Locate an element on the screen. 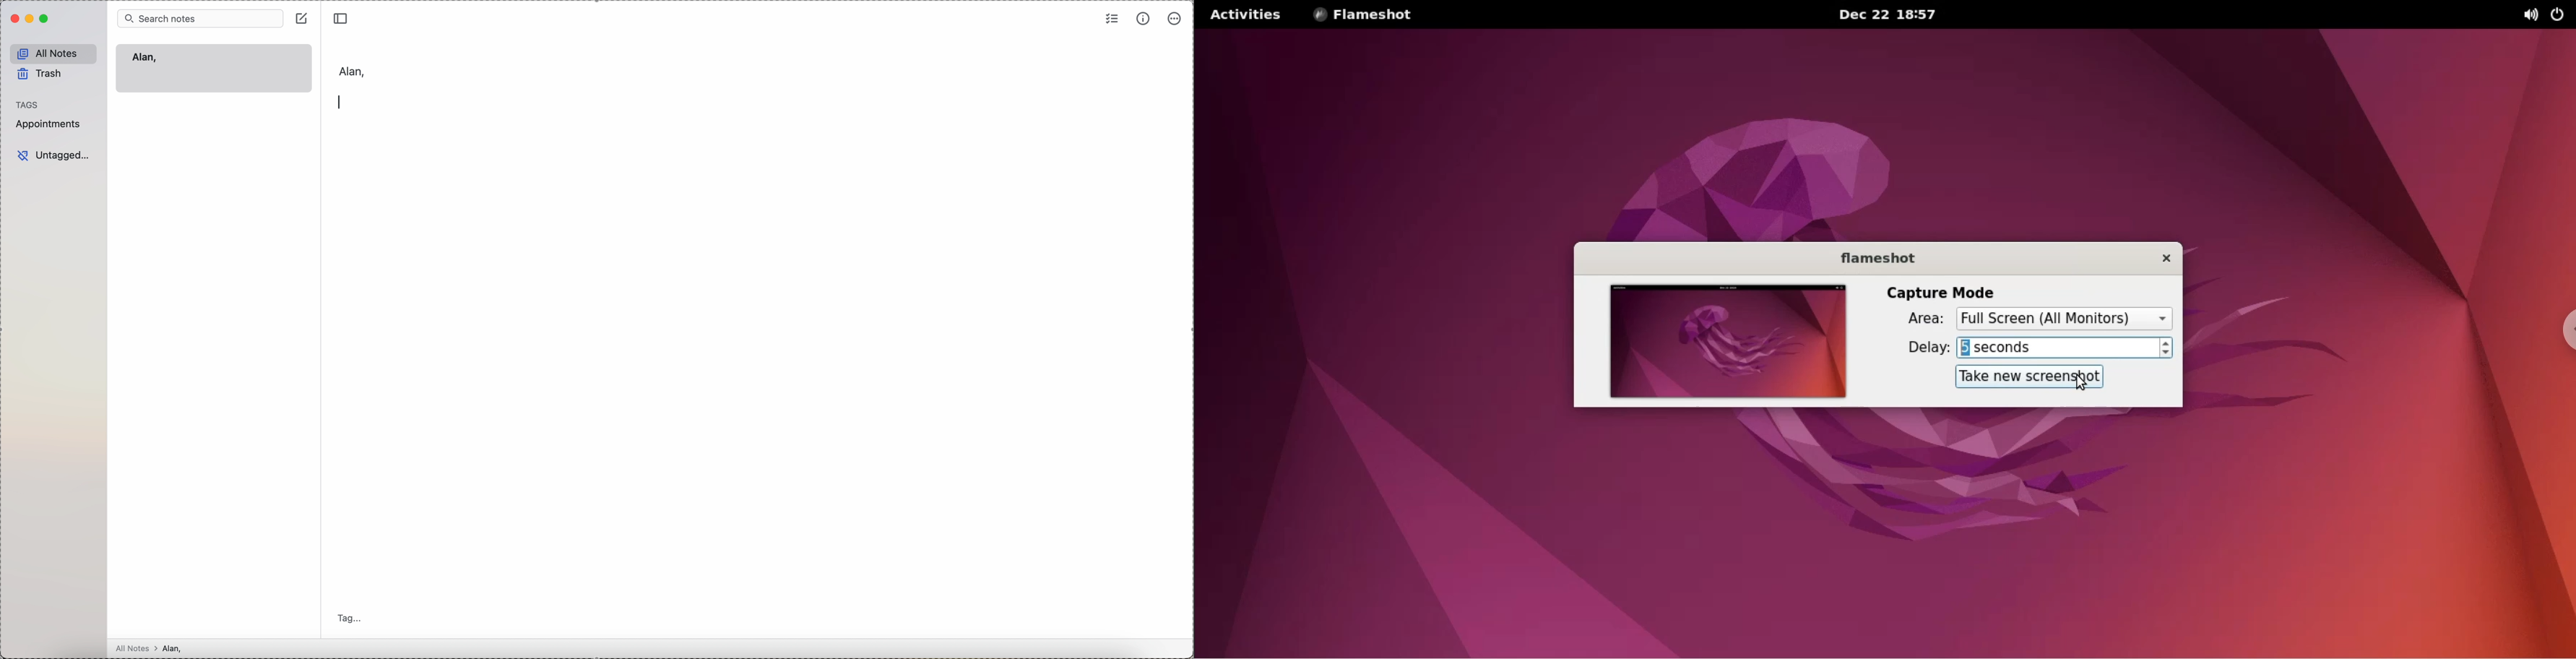  area: is located at coordinates (1911, 322).